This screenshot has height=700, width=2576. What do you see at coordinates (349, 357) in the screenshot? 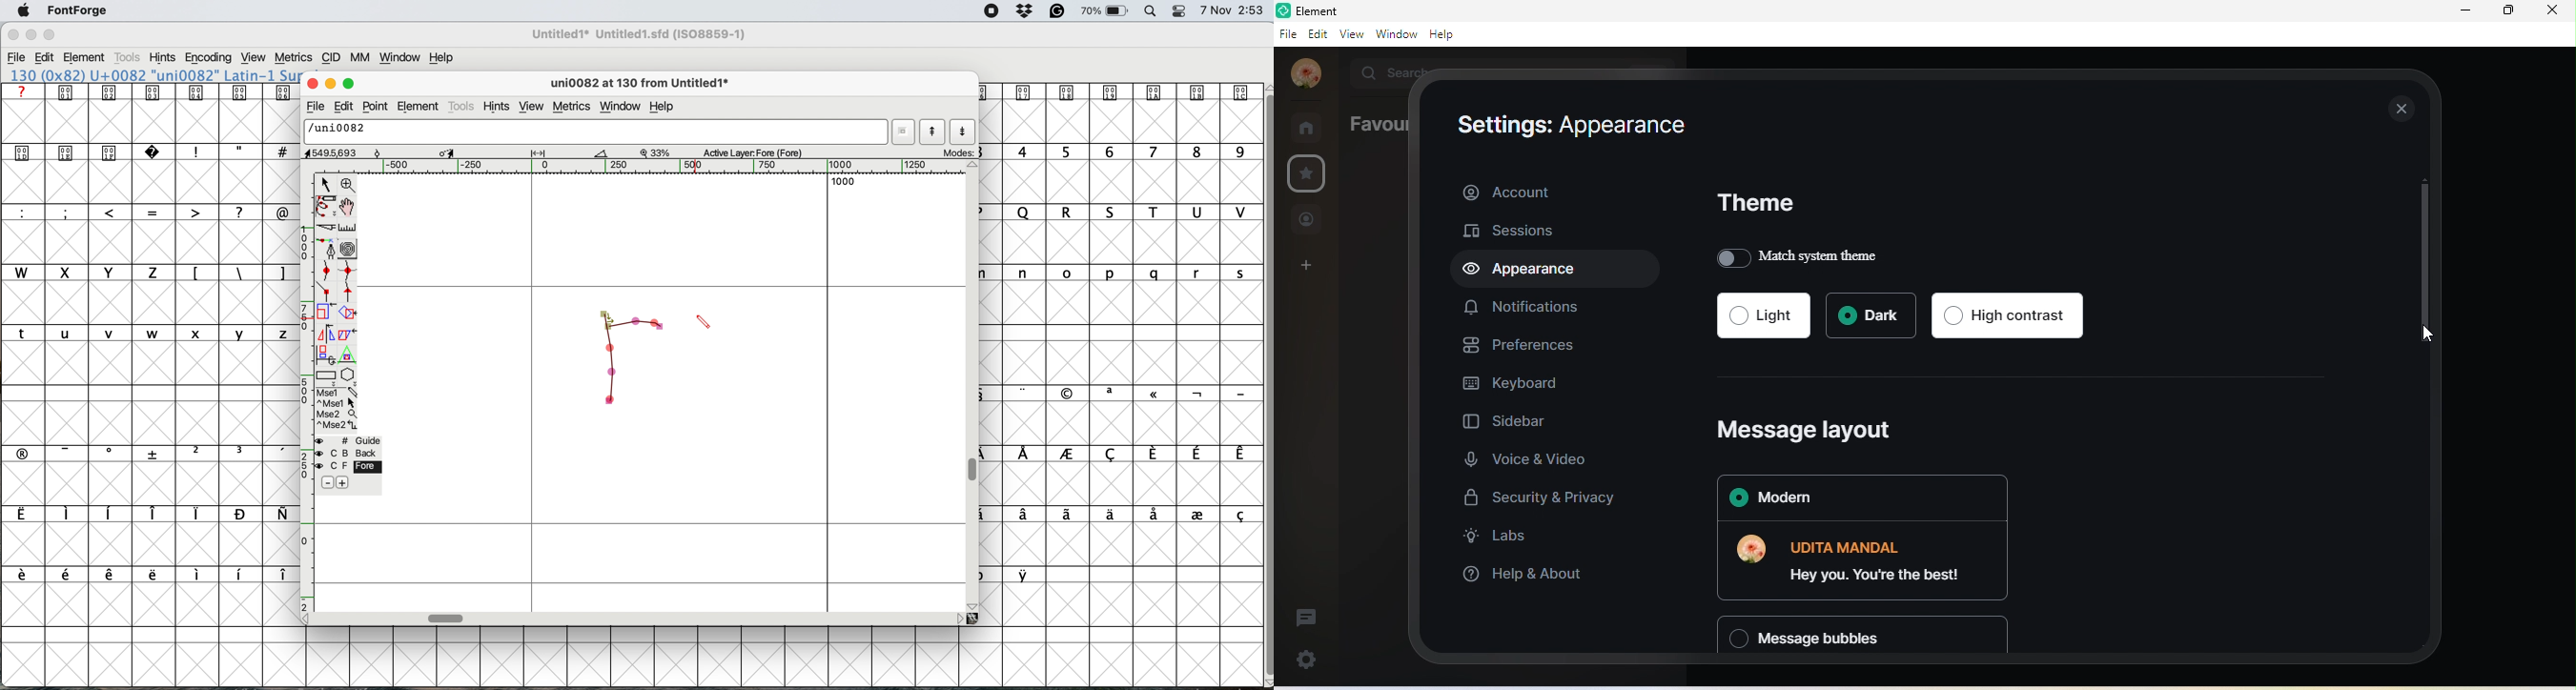
I see `perform a perspective transformation on selection` at bounding box center [349, 357].